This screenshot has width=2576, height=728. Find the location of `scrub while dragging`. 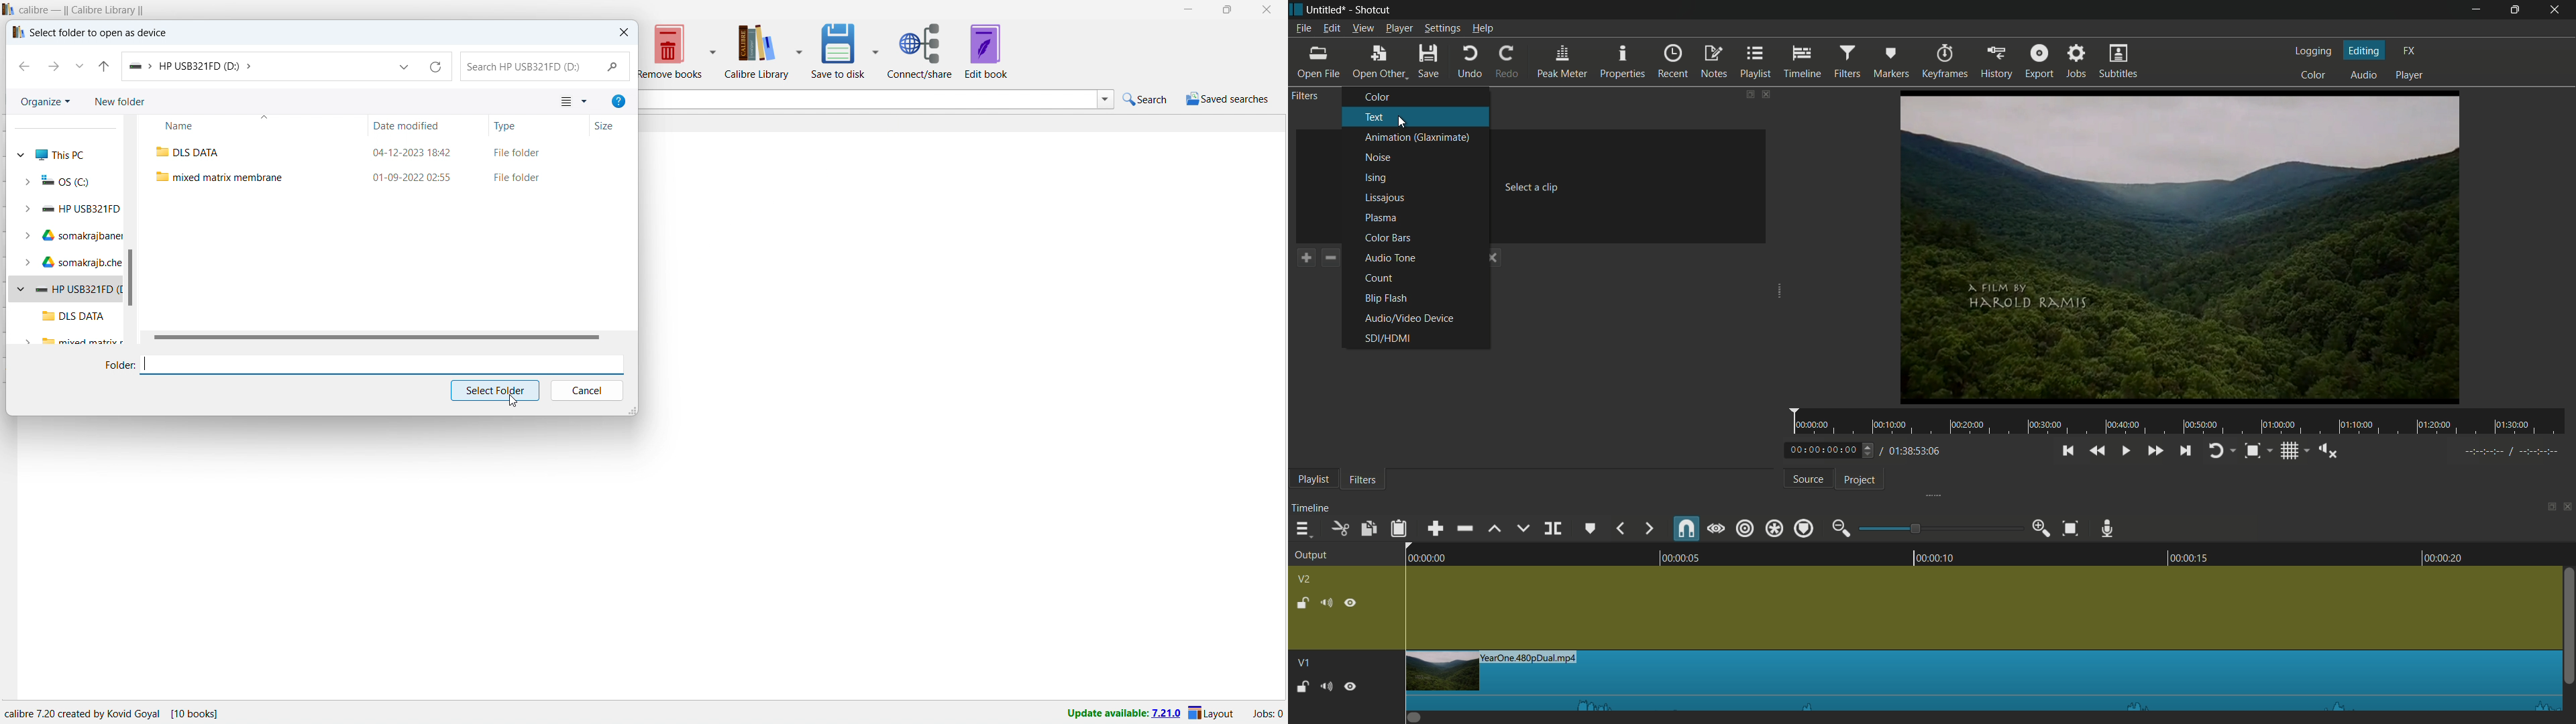

scrub while dragging is located at coordinates (1717, 529).